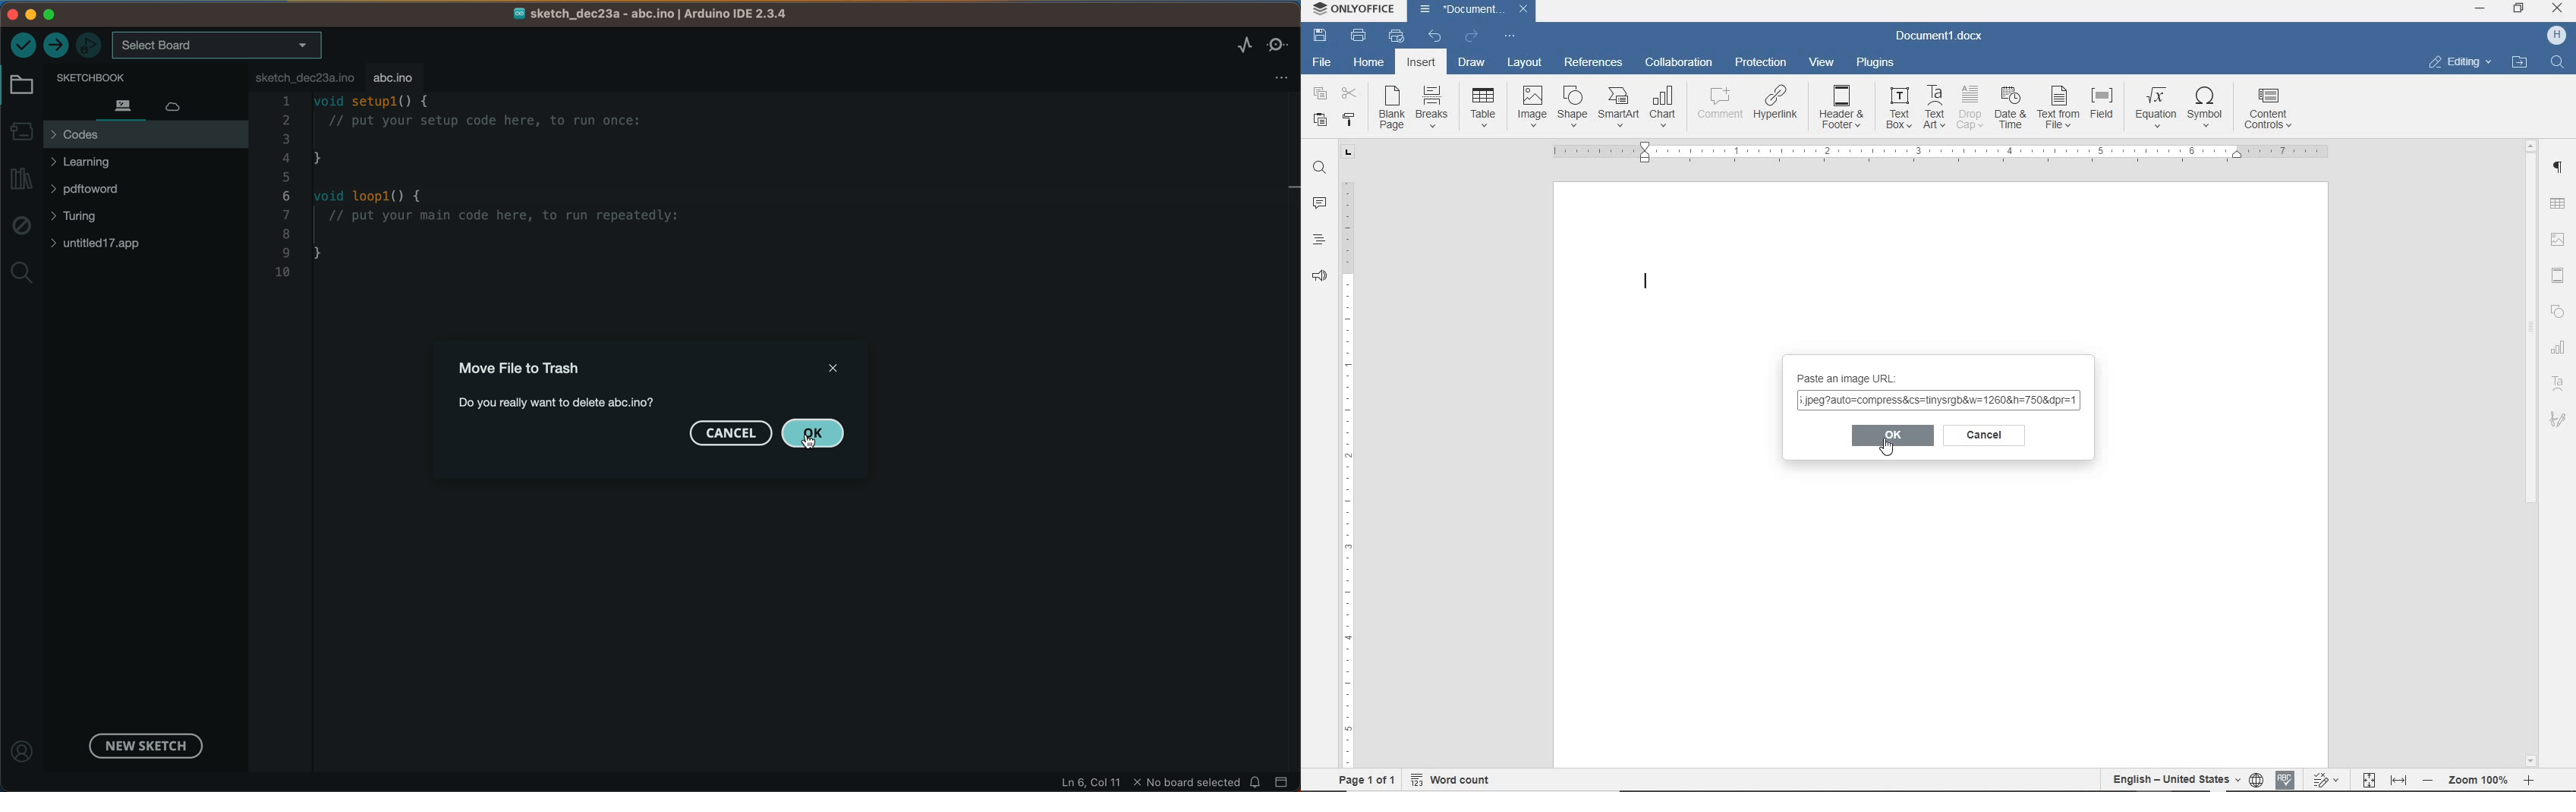  Describe the element at coordinates (1896, 109) in the screenshot. I see `text box` at that location.